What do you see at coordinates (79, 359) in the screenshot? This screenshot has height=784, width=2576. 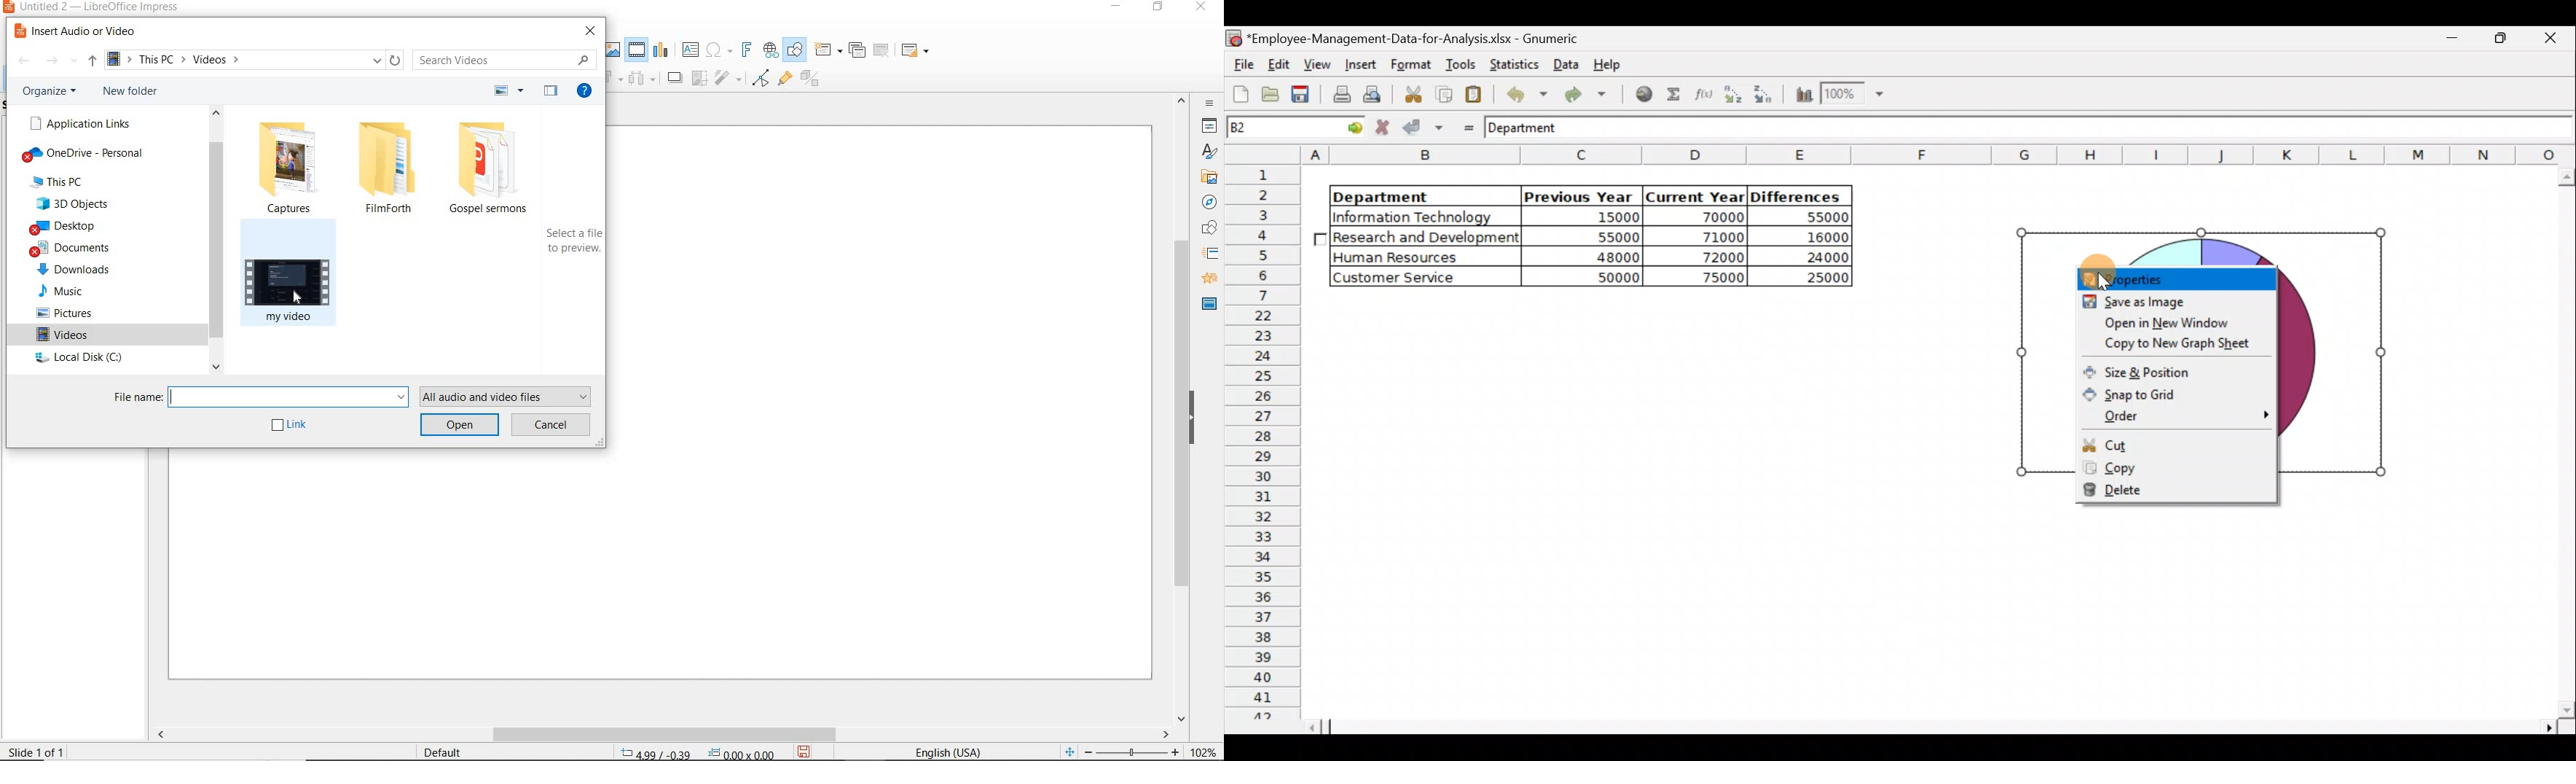 I see `local disk` at bounding box center [79, 359].